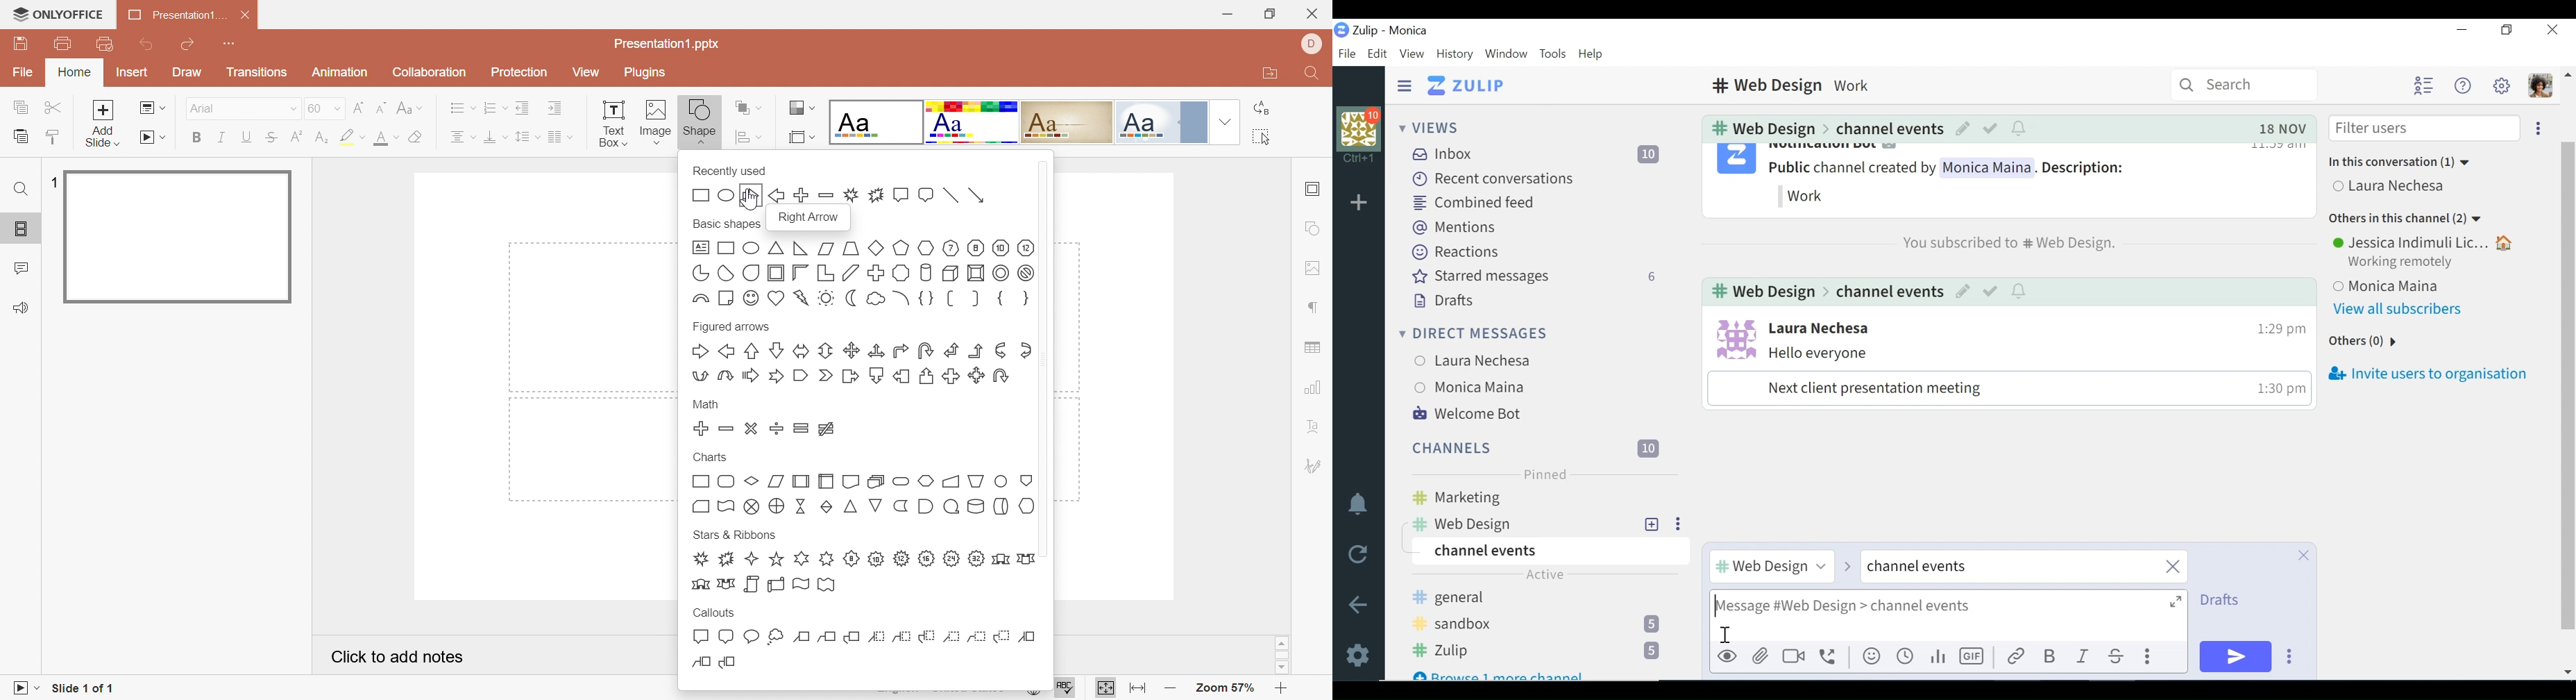 This screenshot has height=700, width=2576. What do you see at coordinates (1728, 657) in the screenshot?
I see `Preview` at bounding box center [1728, 657].